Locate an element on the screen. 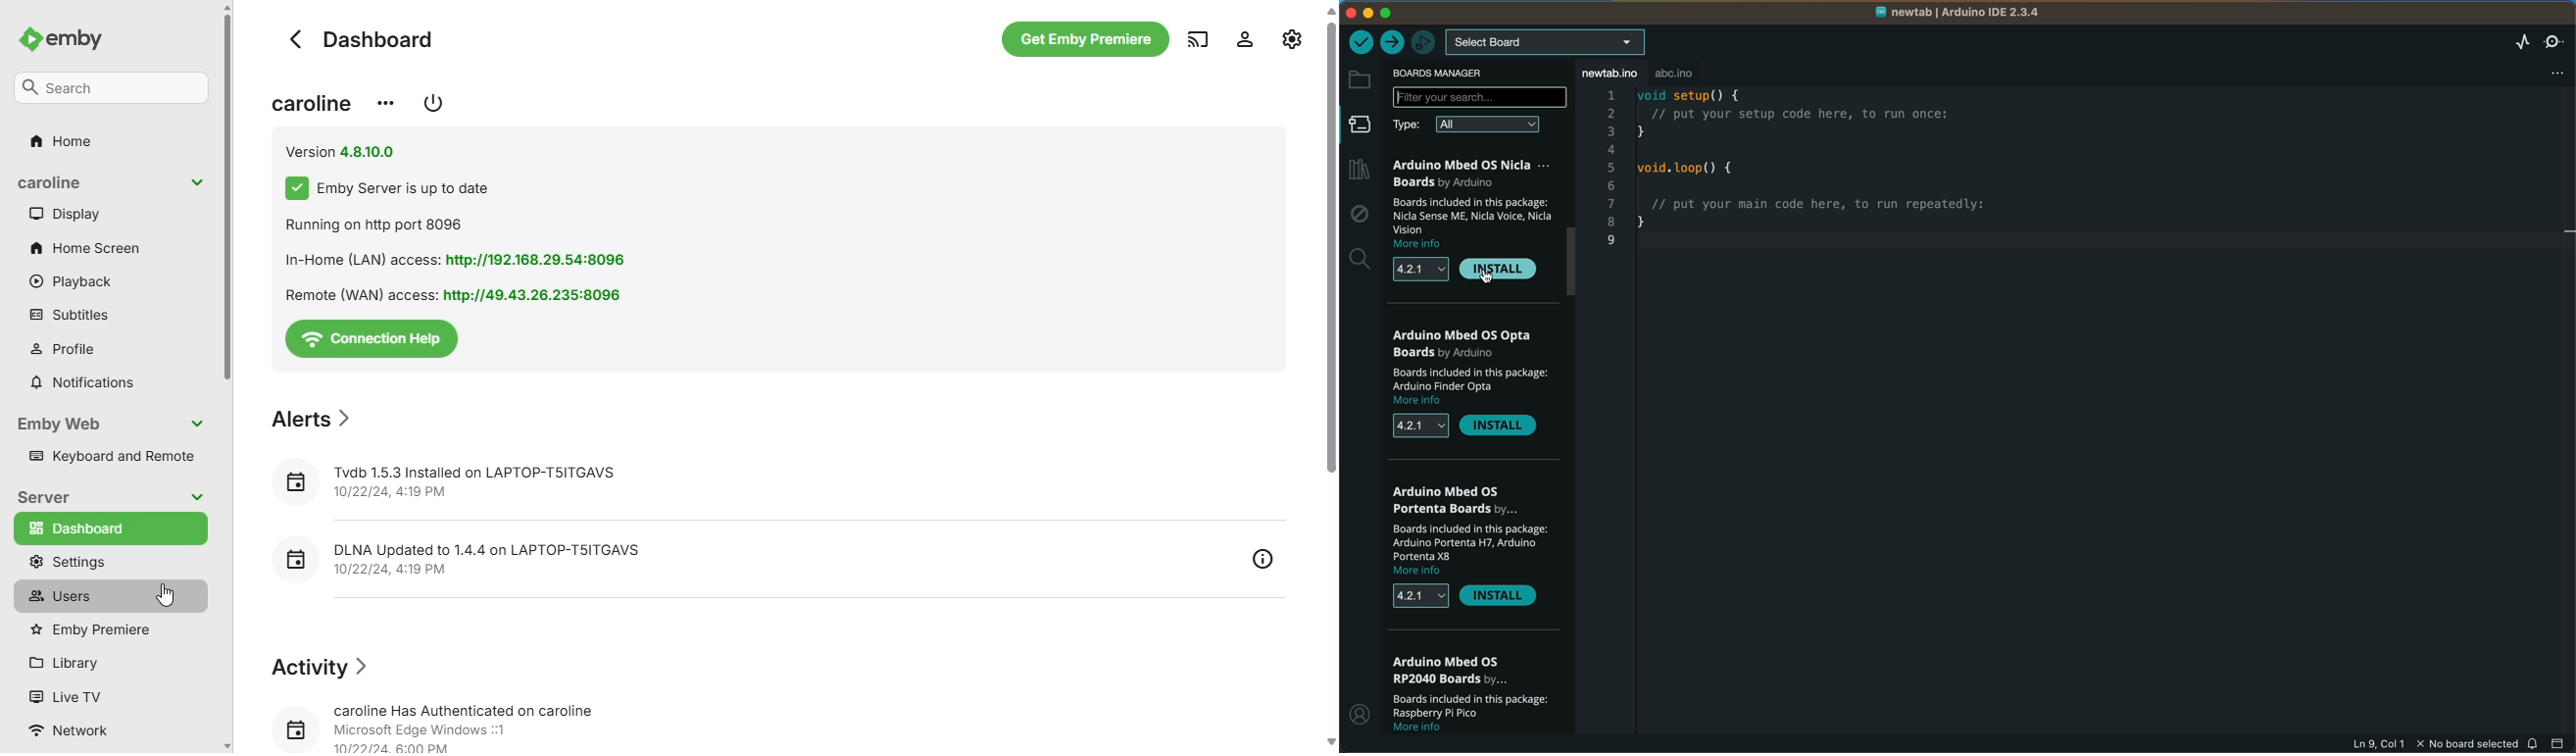 This screenshot has width=2576, height=756. playback is located at coordinates (72, 281).